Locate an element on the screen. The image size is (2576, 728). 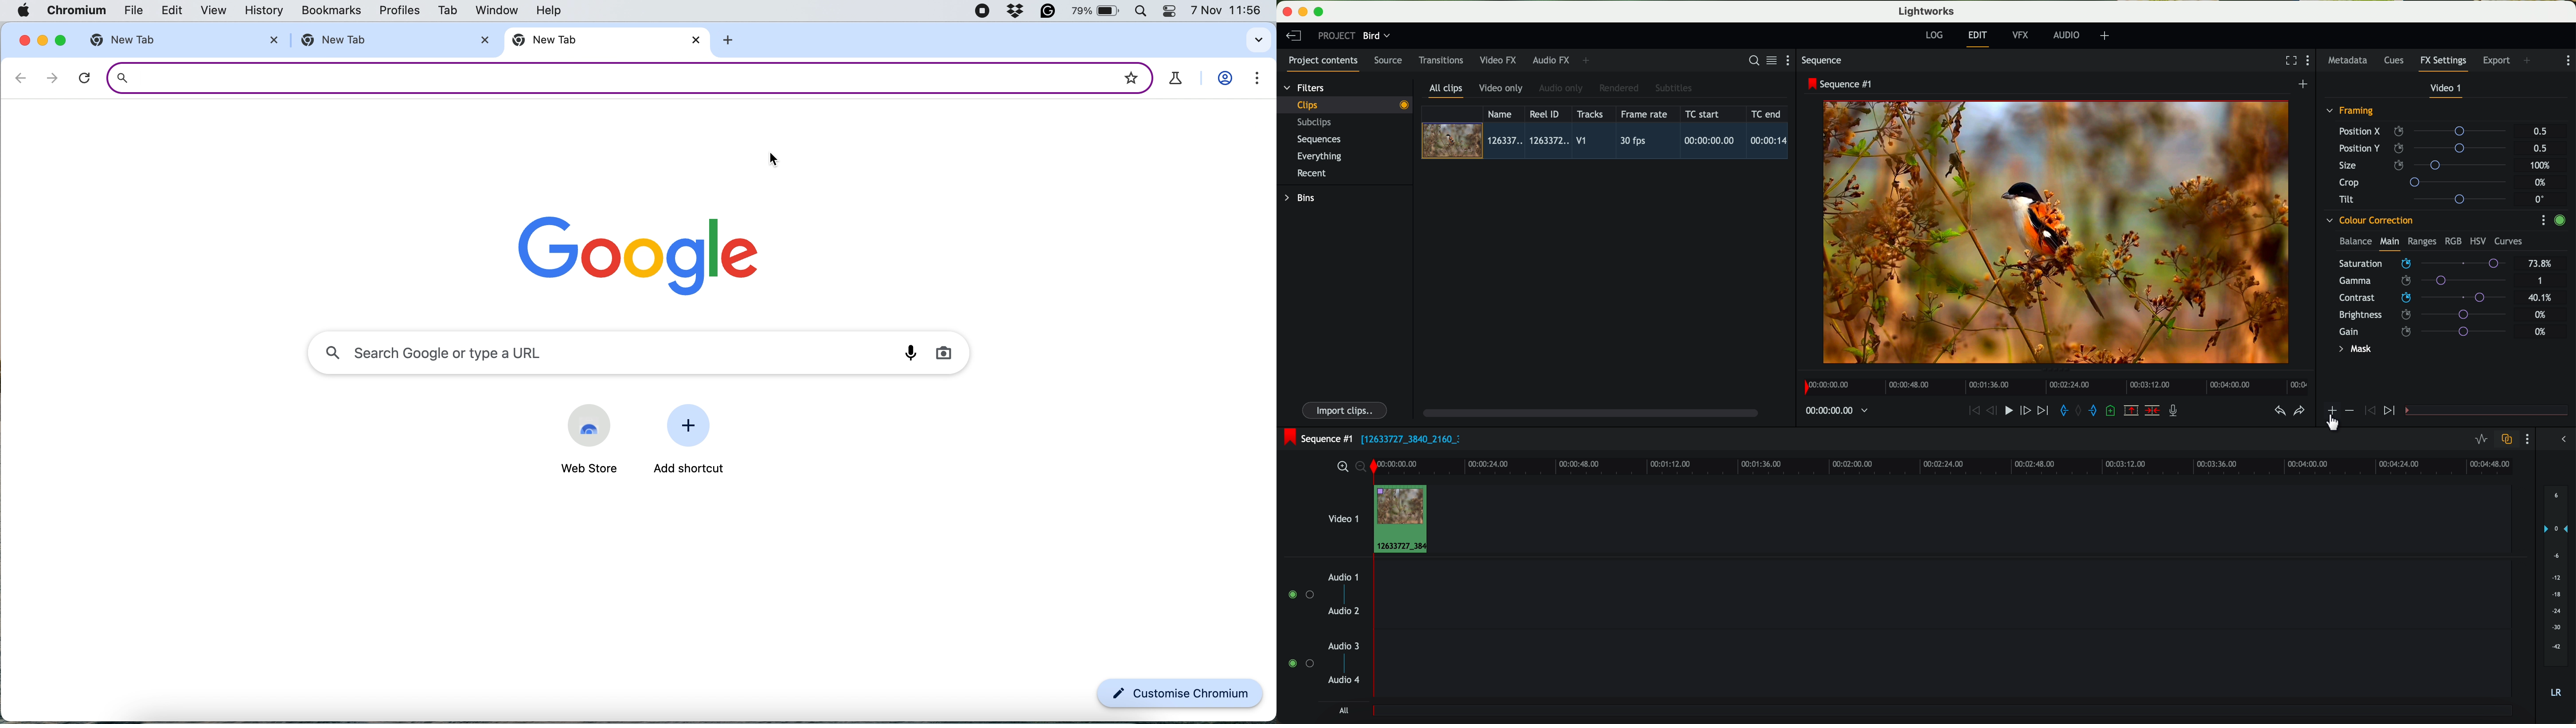
timeline is located at coordinates (1832, 412).